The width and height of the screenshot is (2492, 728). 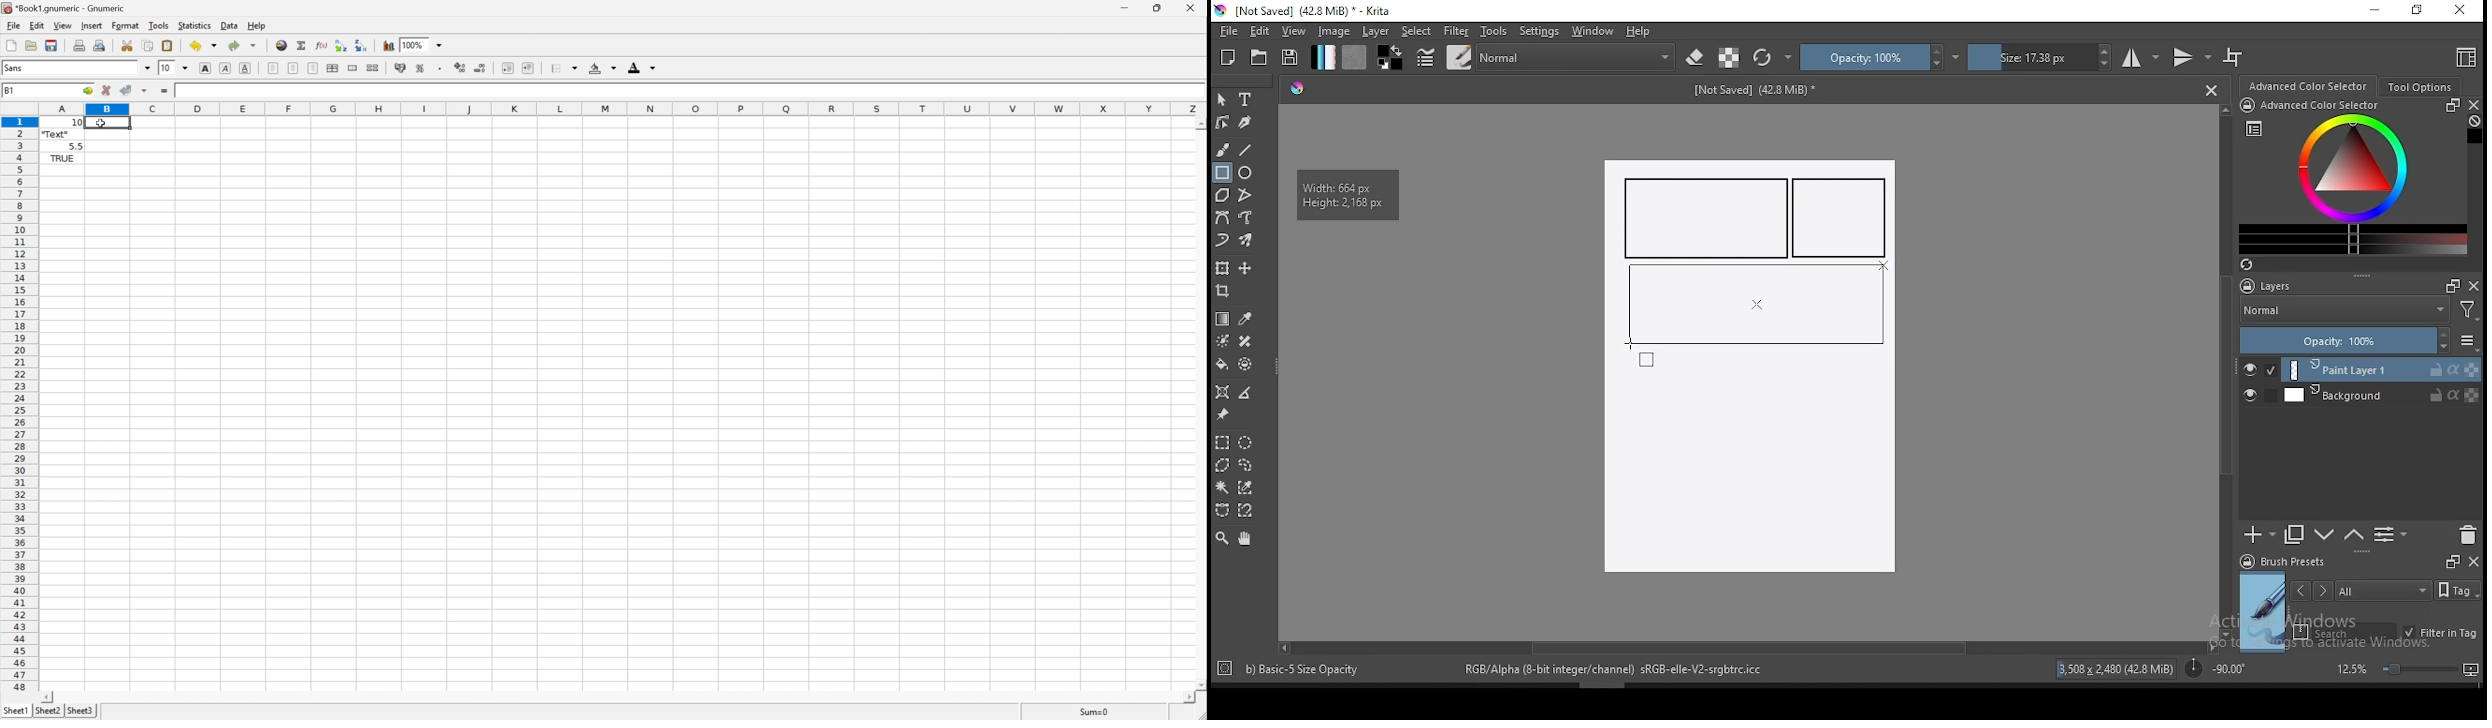 I want to click on rectangle tool, so click(x=1222, y=173).